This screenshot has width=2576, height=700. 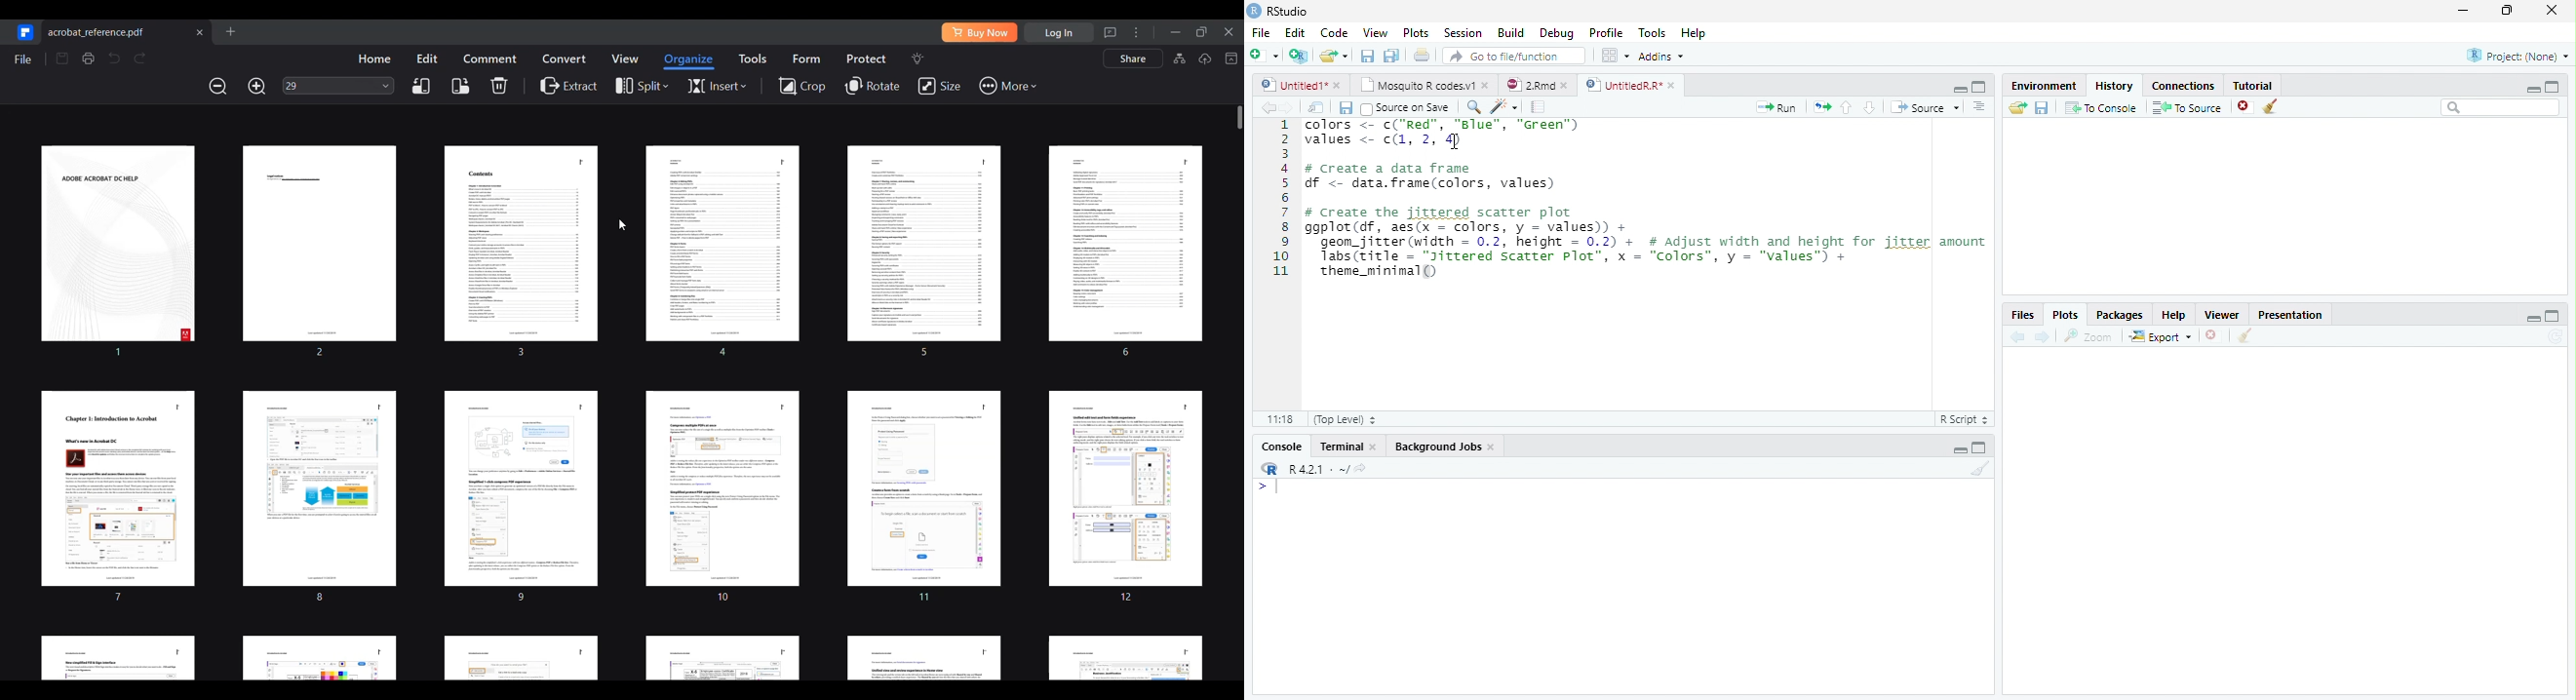 I want to click on Maximize, so click(x=1979, y=87).